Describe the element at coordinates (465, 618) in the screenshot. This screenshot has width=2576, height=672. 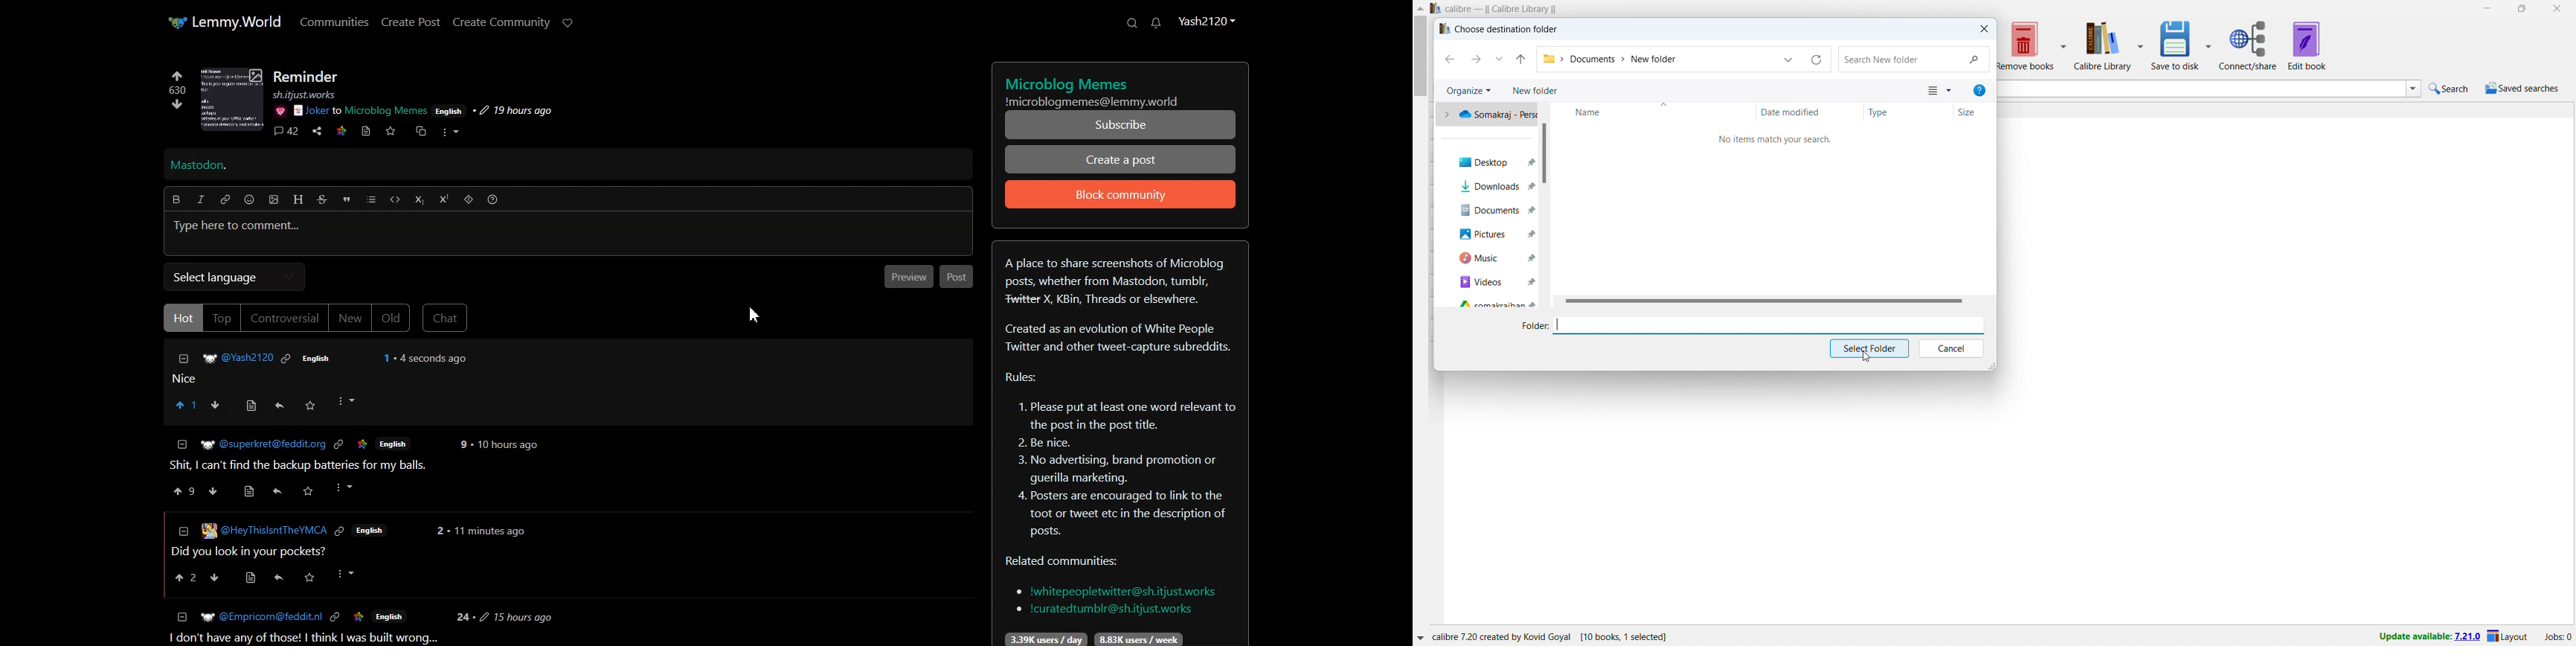
I see `` at that location.